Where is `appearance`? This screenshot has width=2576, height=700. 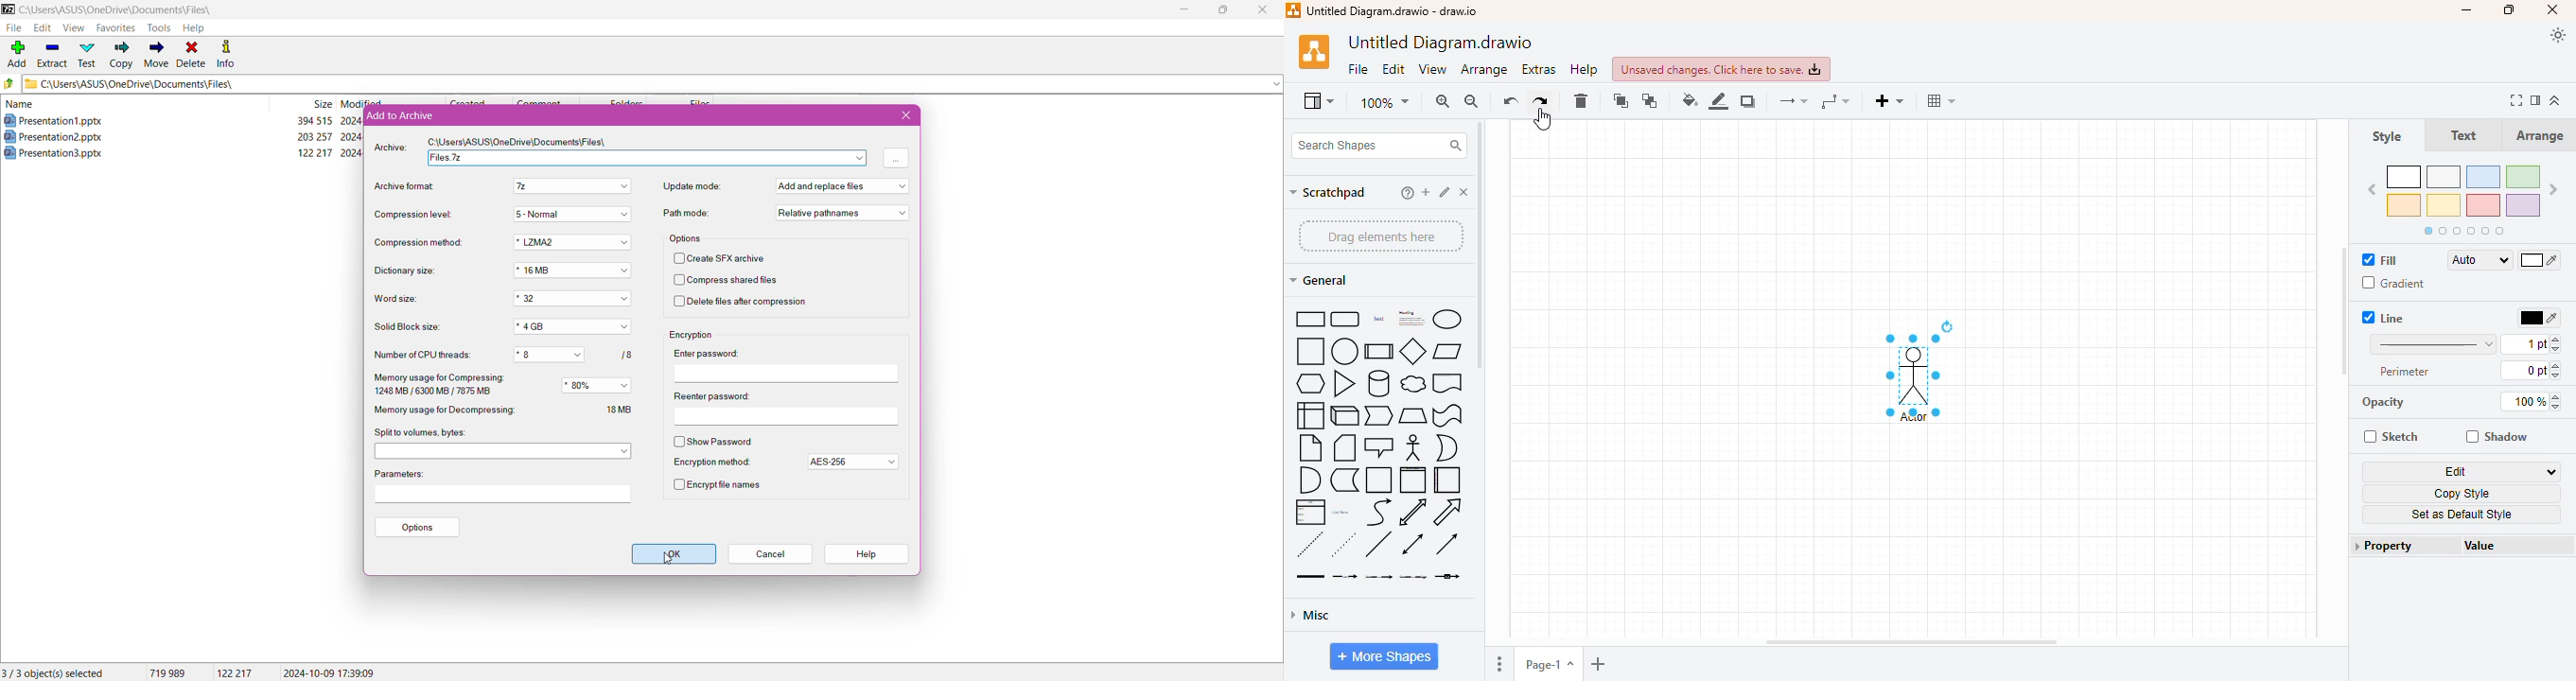 appearance is located at coordinates (2558, 36).